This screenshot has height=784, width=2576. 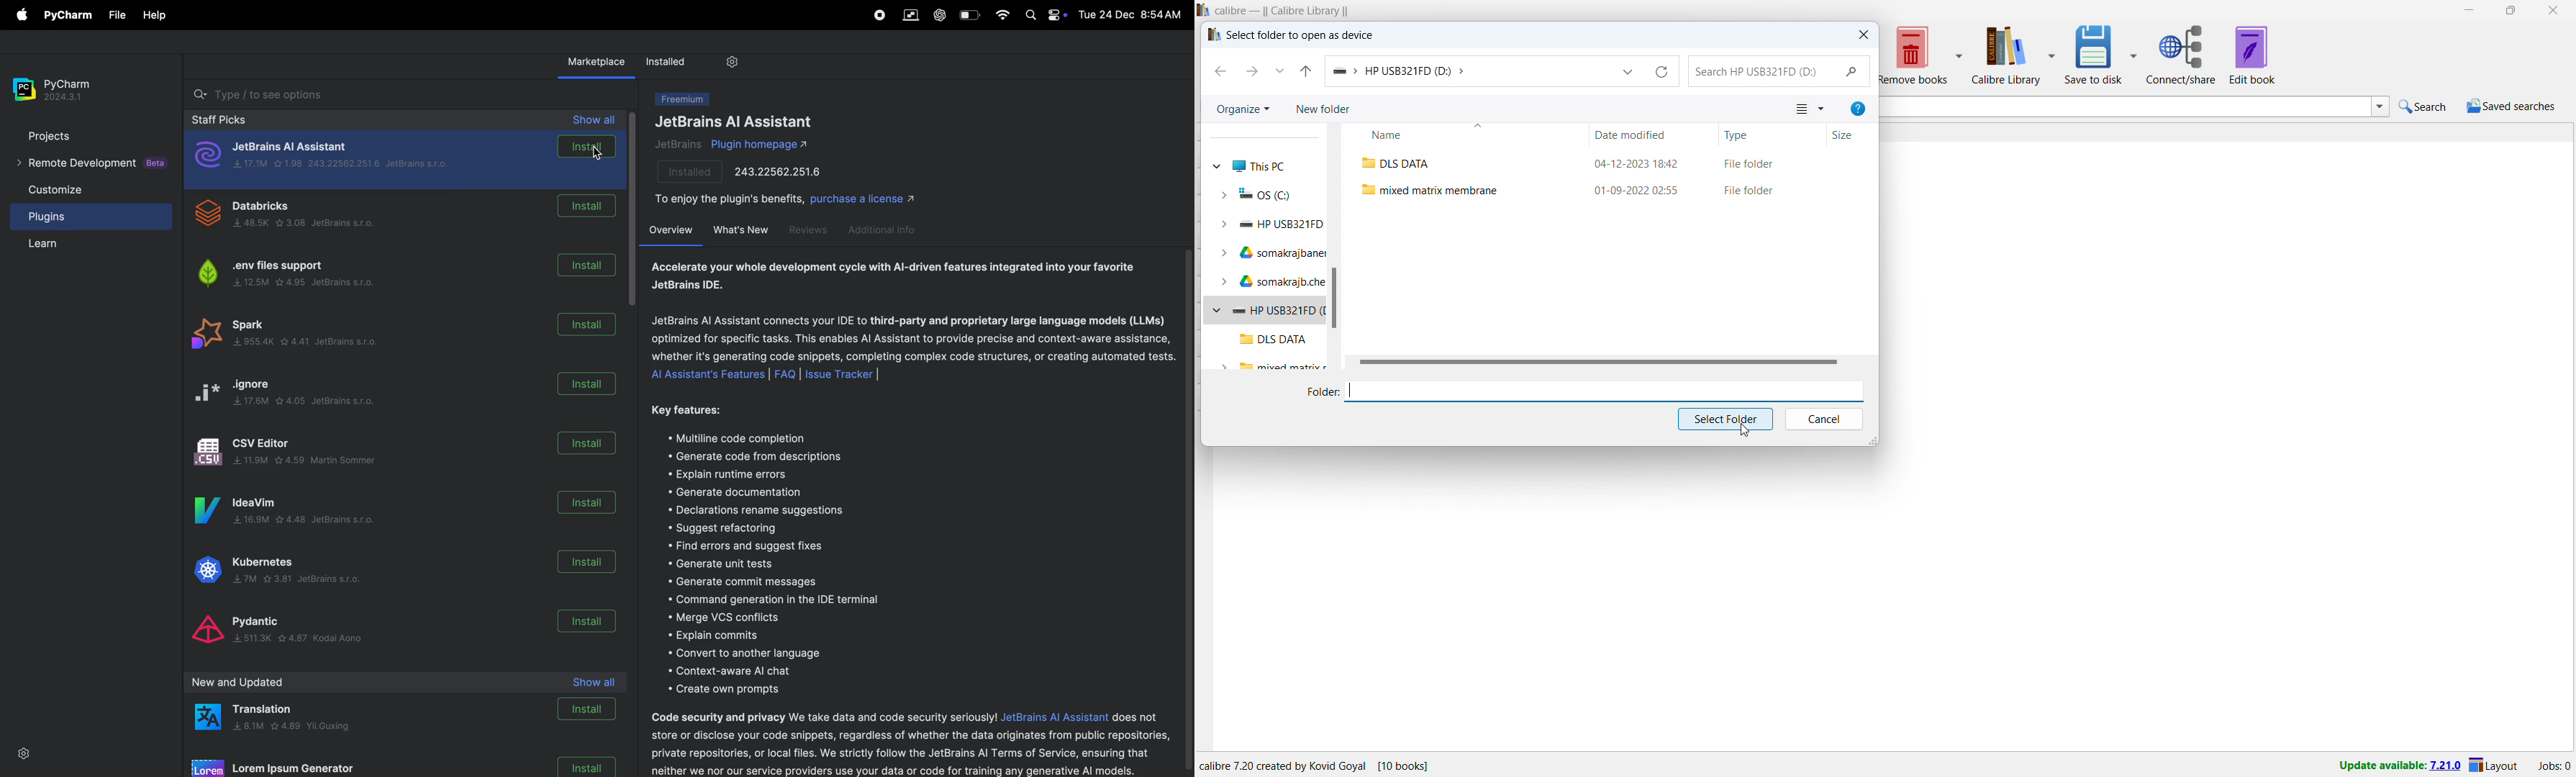 I want to click on File, so click(x=116, y=16).